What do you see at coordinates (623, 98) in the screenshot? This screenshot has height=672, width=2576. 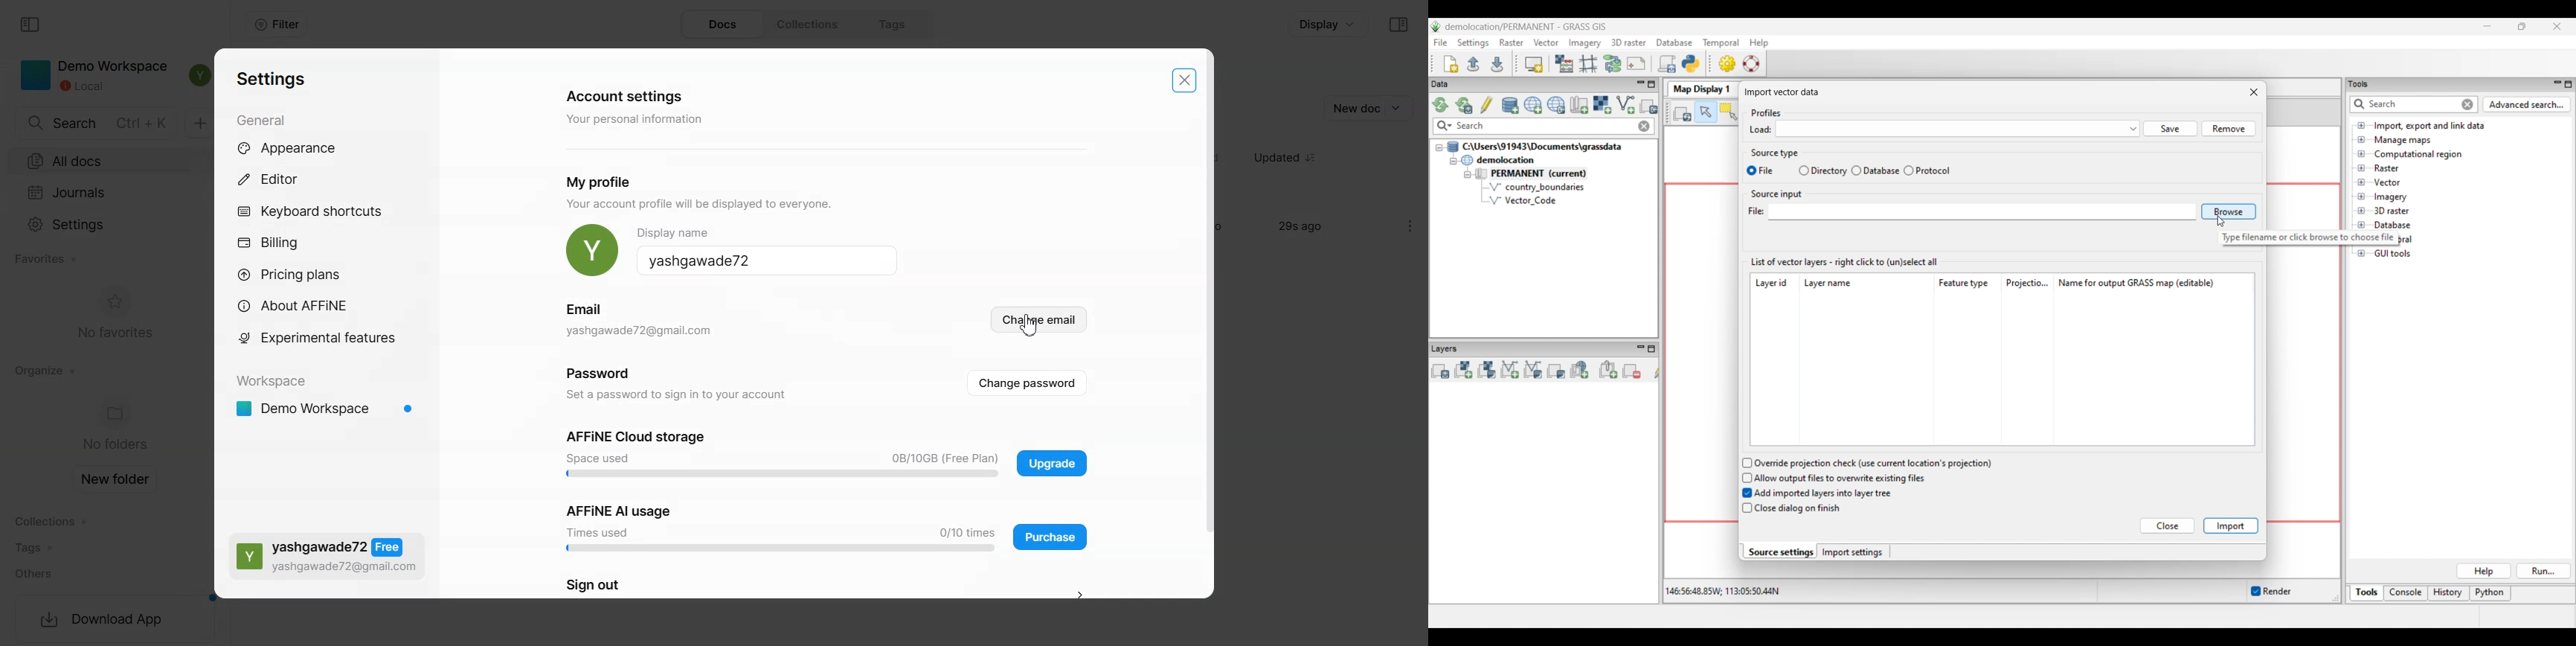 I see `account settings` at bounding box center [623, 98].